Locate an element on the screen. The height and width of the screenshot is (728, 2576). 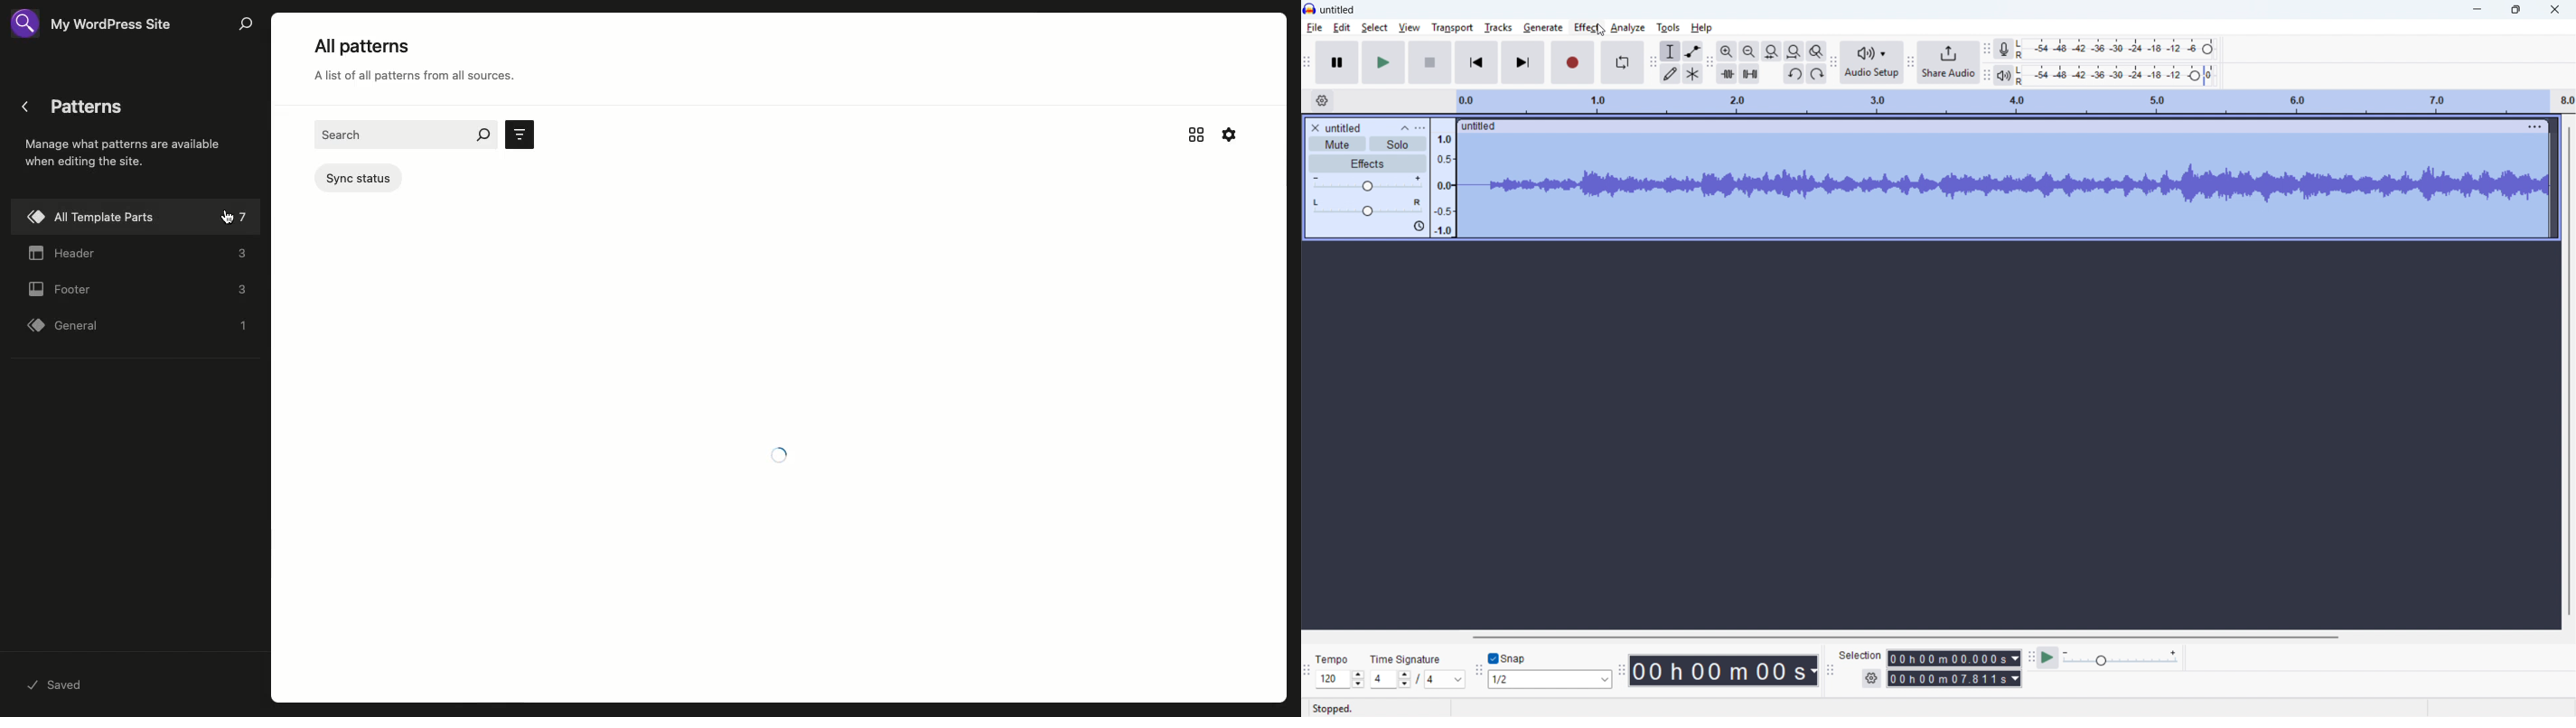
Search is located at coordinates (405, 135).